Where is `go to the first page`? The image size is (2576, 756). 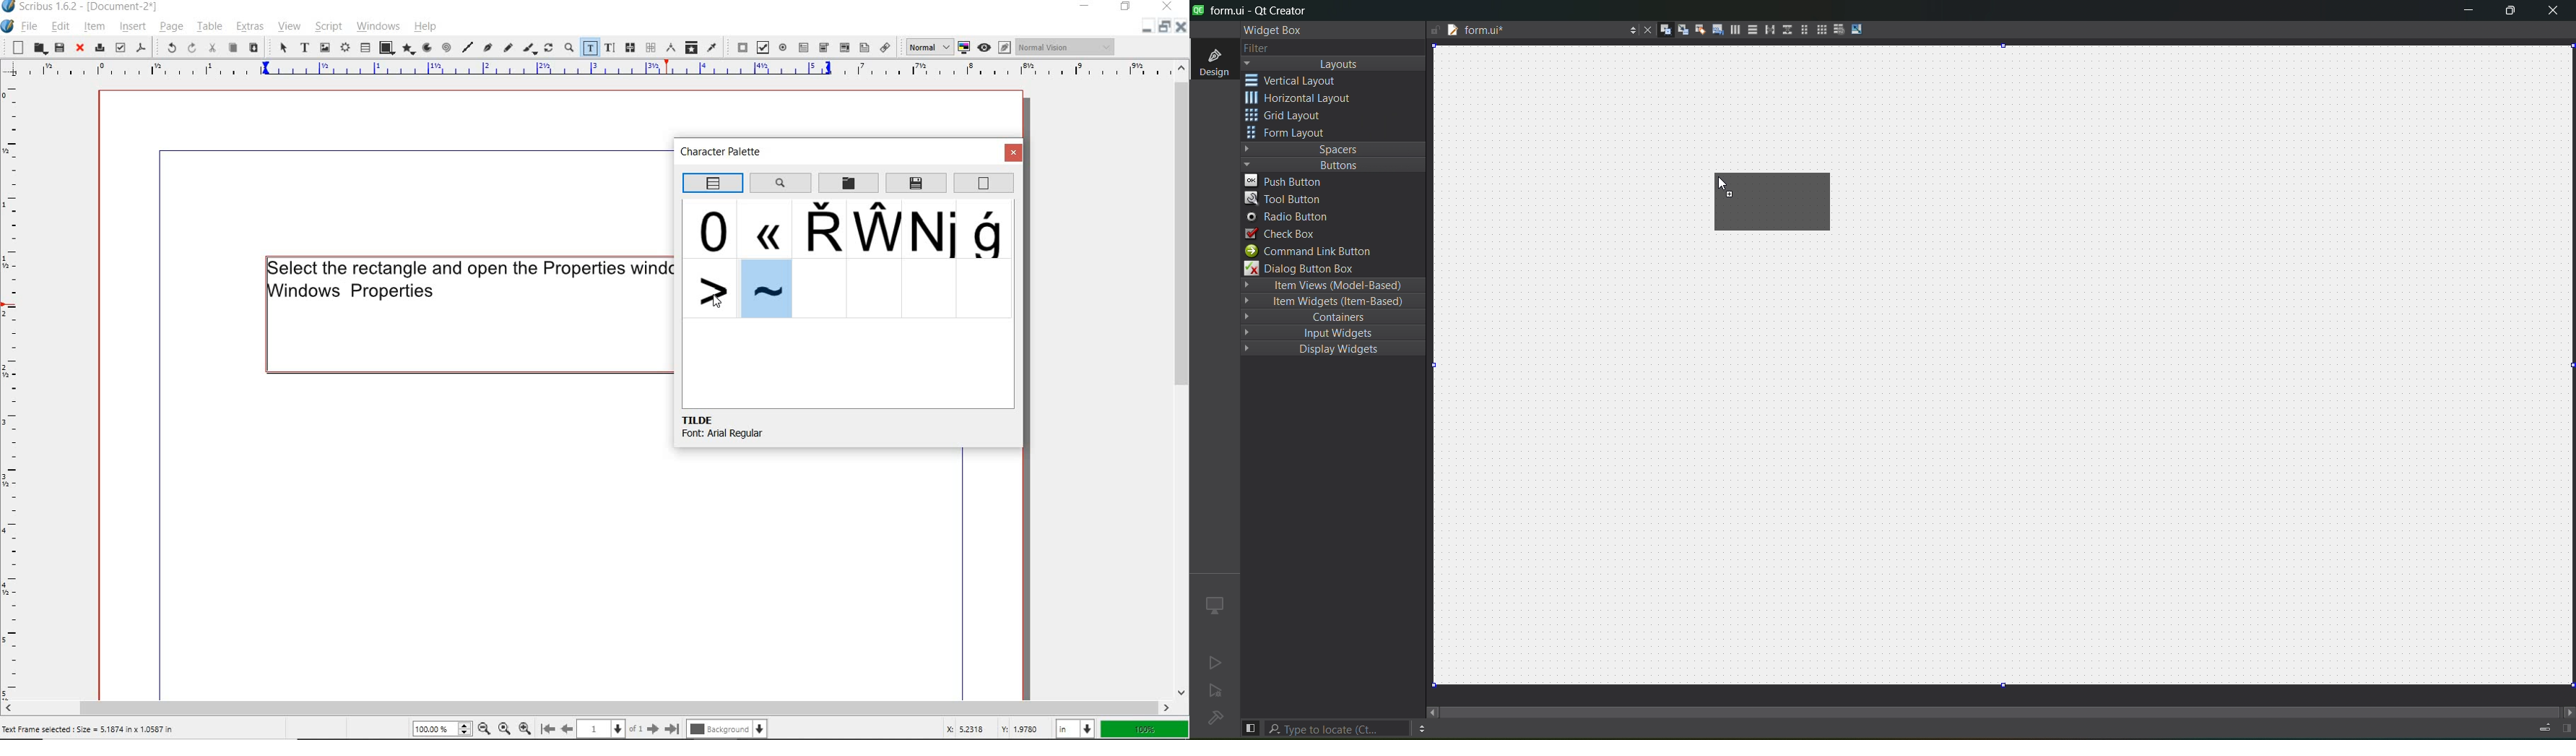 go to the first page is located at coordinates (547, 728).